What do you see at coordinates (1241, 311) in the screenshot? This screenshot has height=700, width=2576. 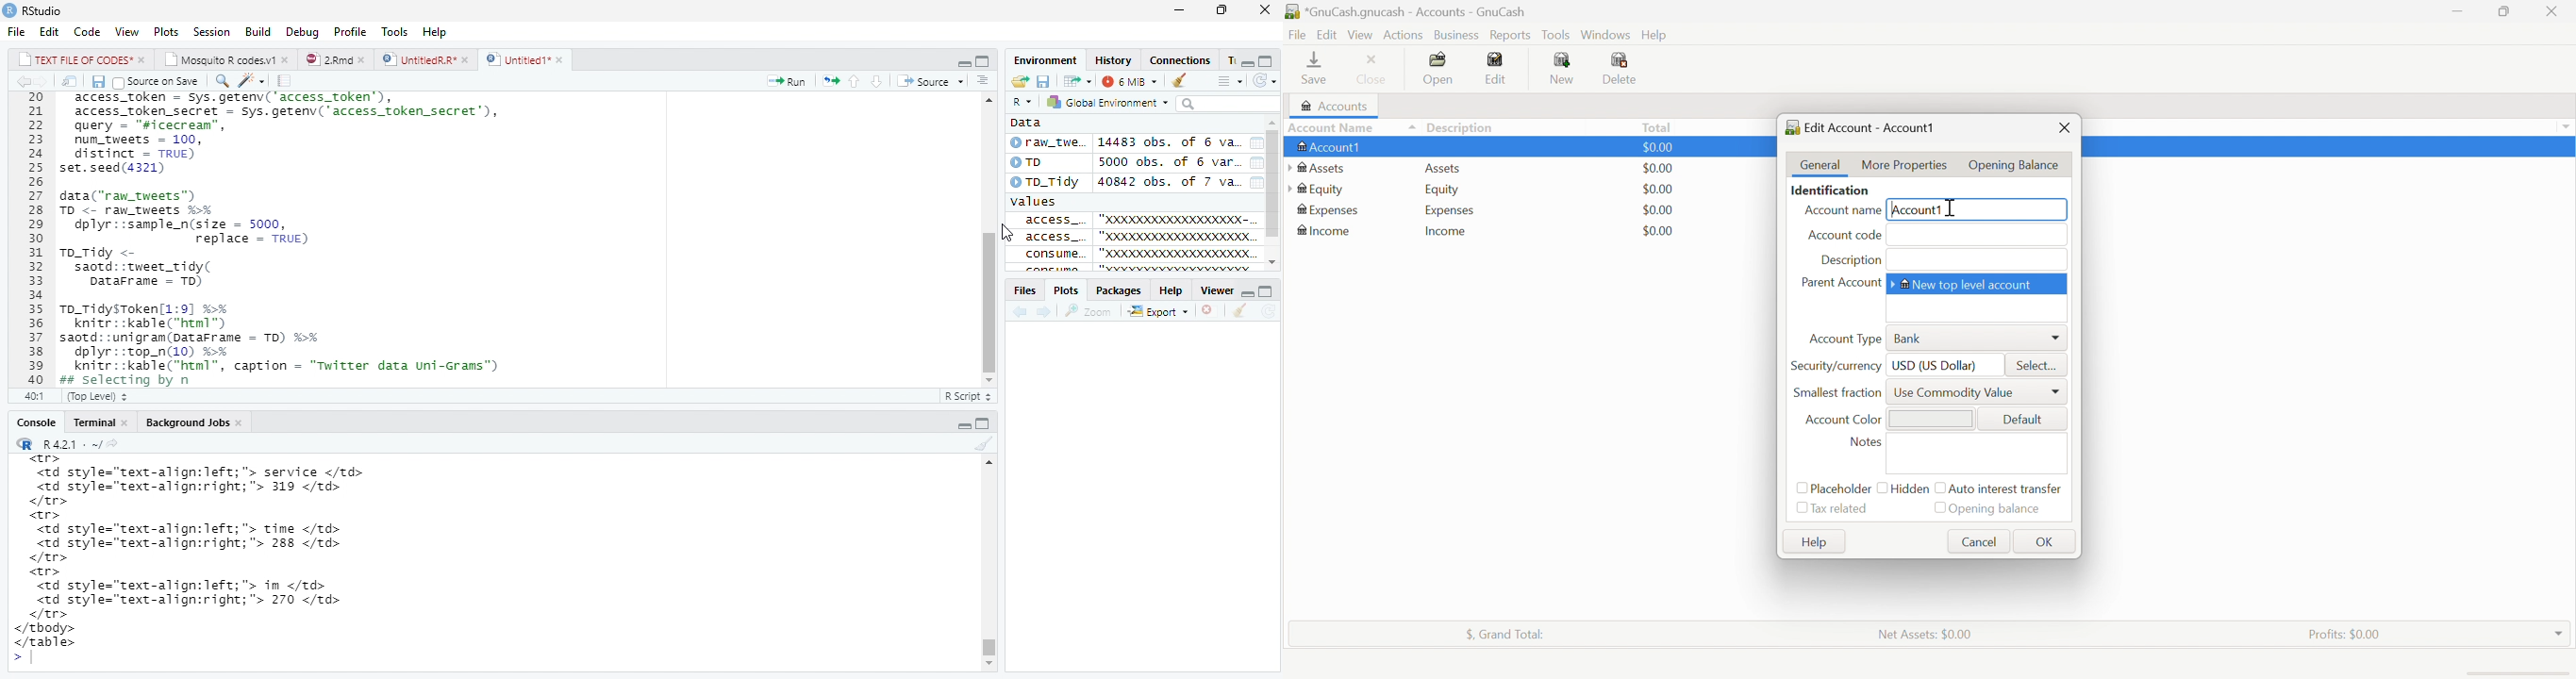 I see `clear console` at bounding box center [1241, 311].